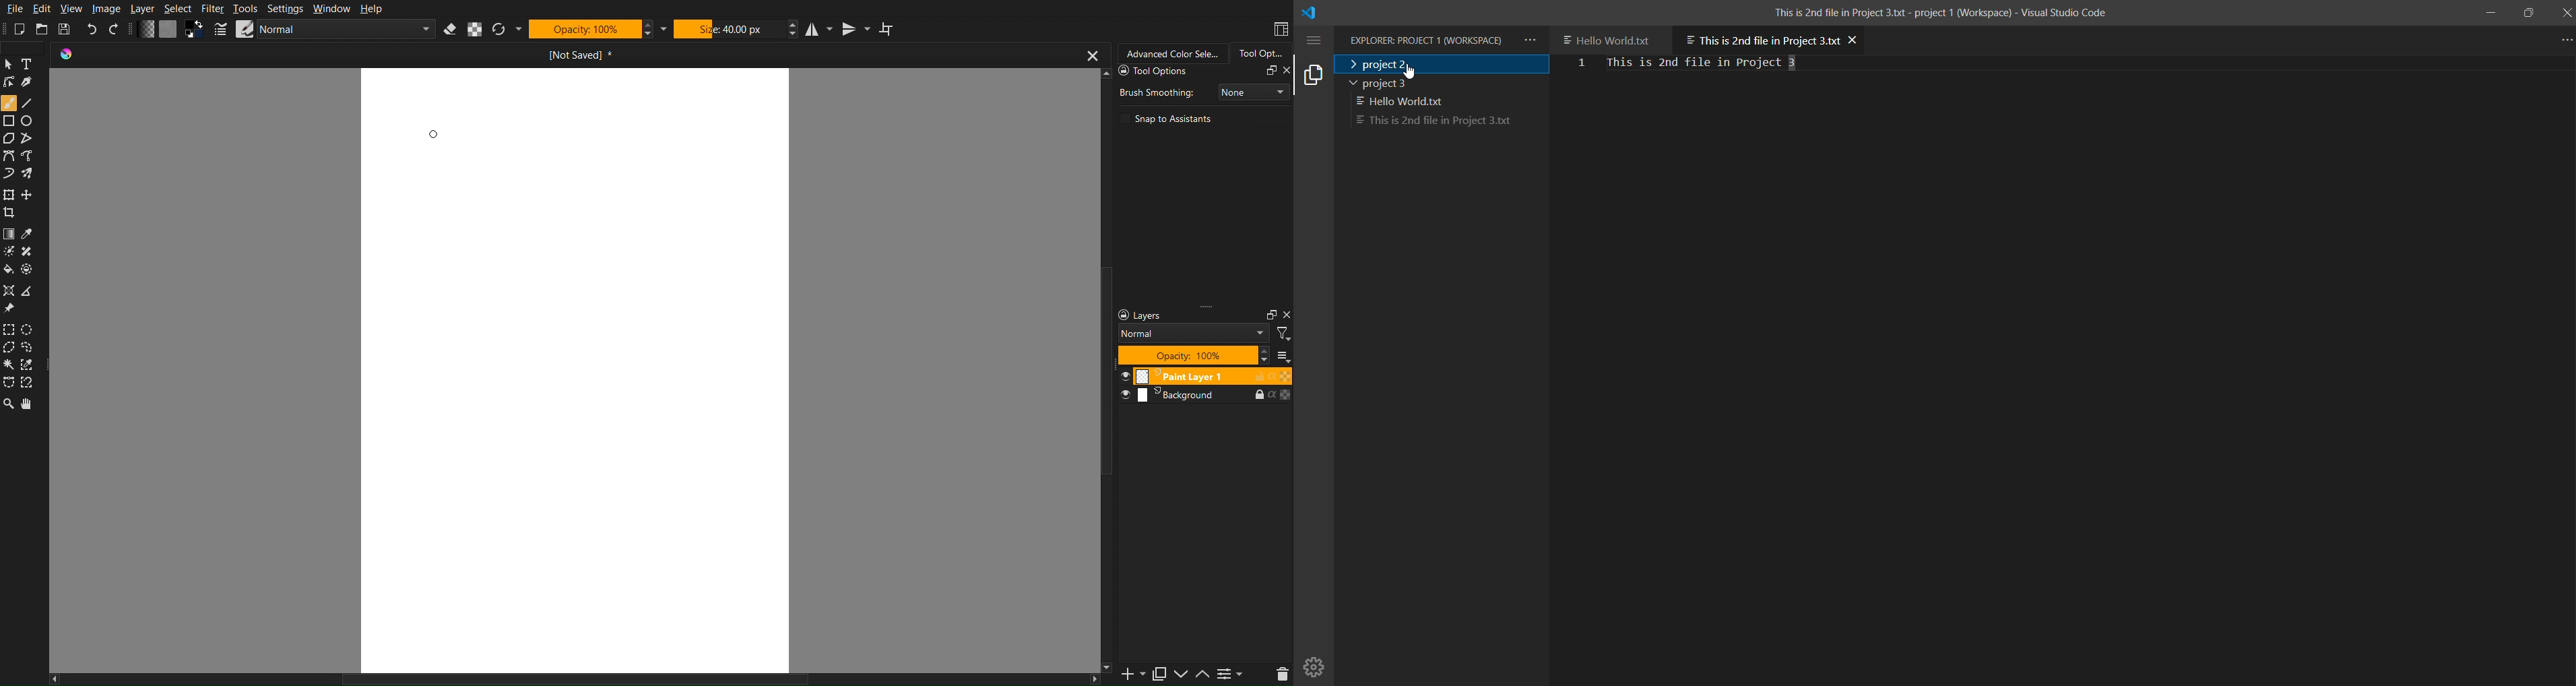 The image size is (2576, 700). Describe the element at coordinates (1161, 675) in the screenshot. I see `Copy` at that location.